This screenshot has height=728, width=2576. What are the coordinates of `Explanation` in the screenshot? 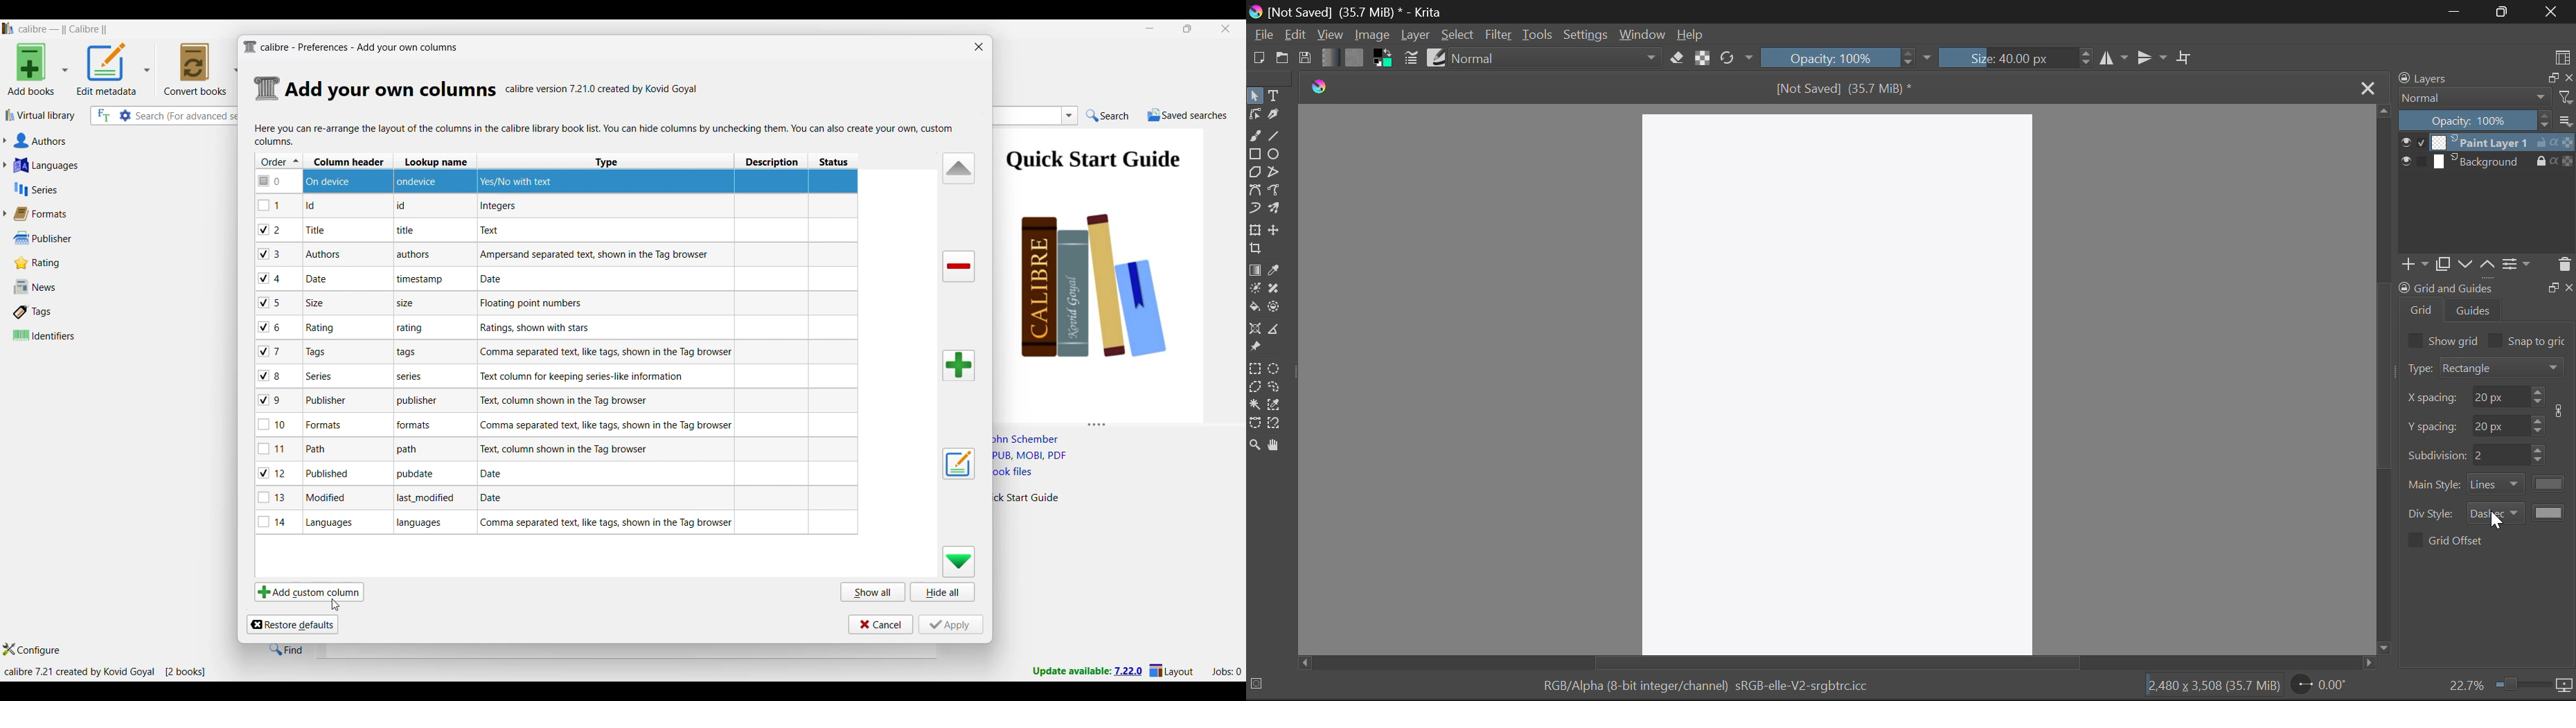 It's located at (495, 230).